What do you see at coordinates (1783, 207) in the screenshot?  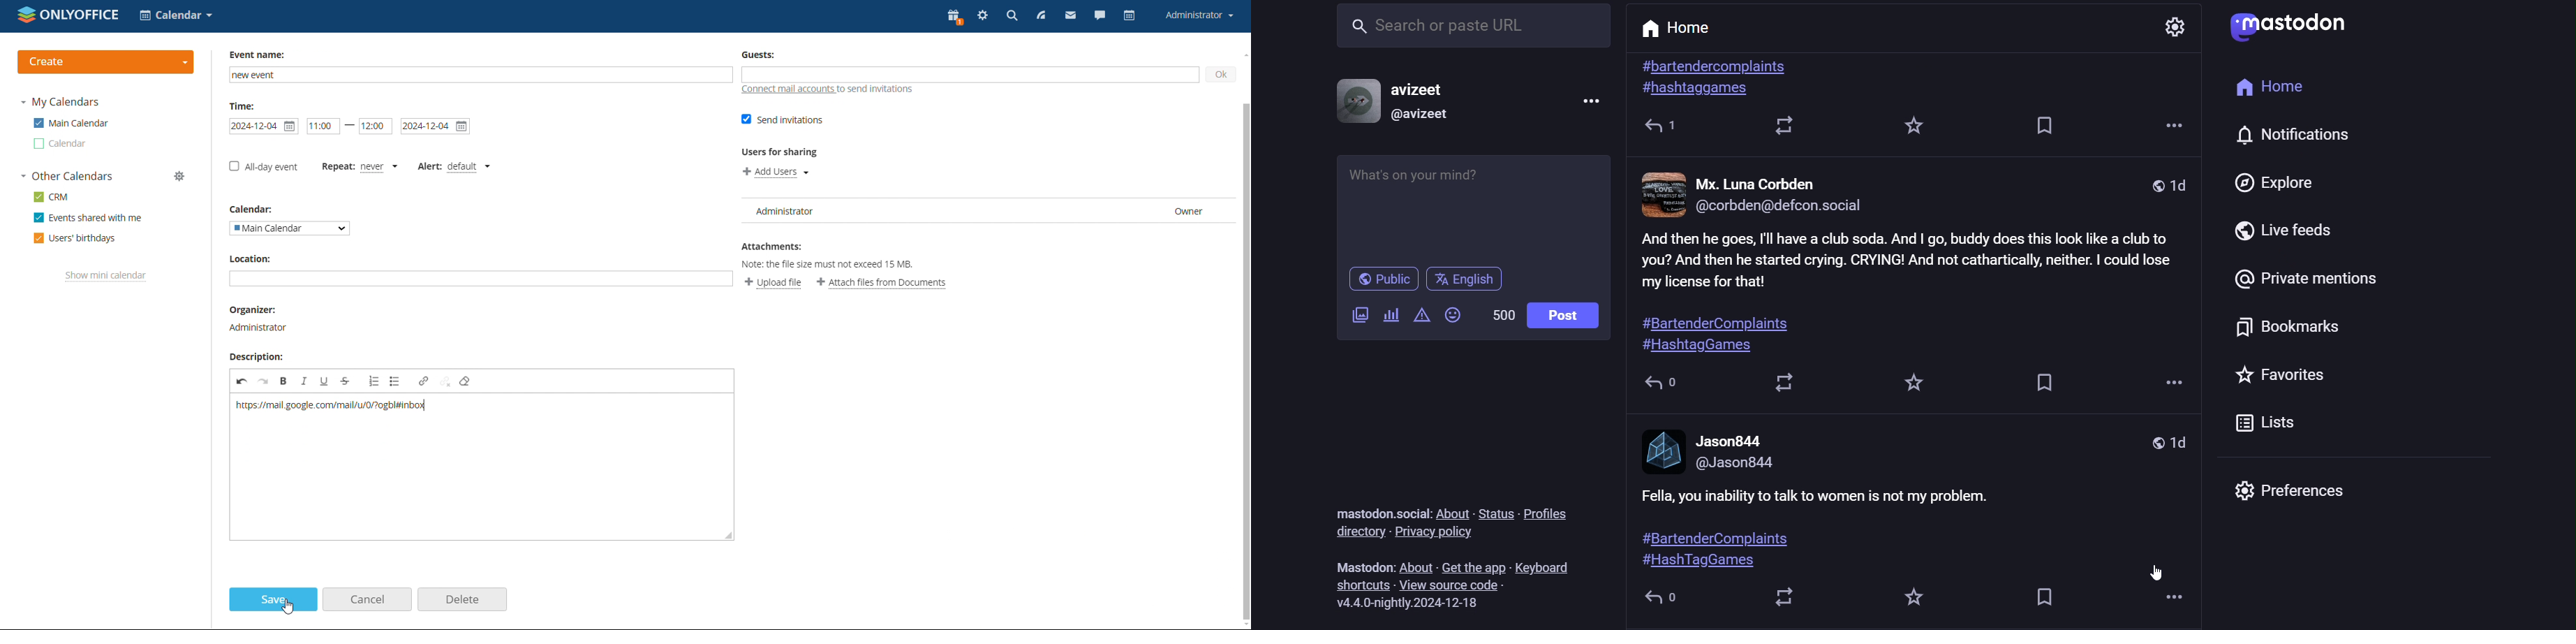 I see `@corbden@defcon.social` at bounding box center [1783, 207].